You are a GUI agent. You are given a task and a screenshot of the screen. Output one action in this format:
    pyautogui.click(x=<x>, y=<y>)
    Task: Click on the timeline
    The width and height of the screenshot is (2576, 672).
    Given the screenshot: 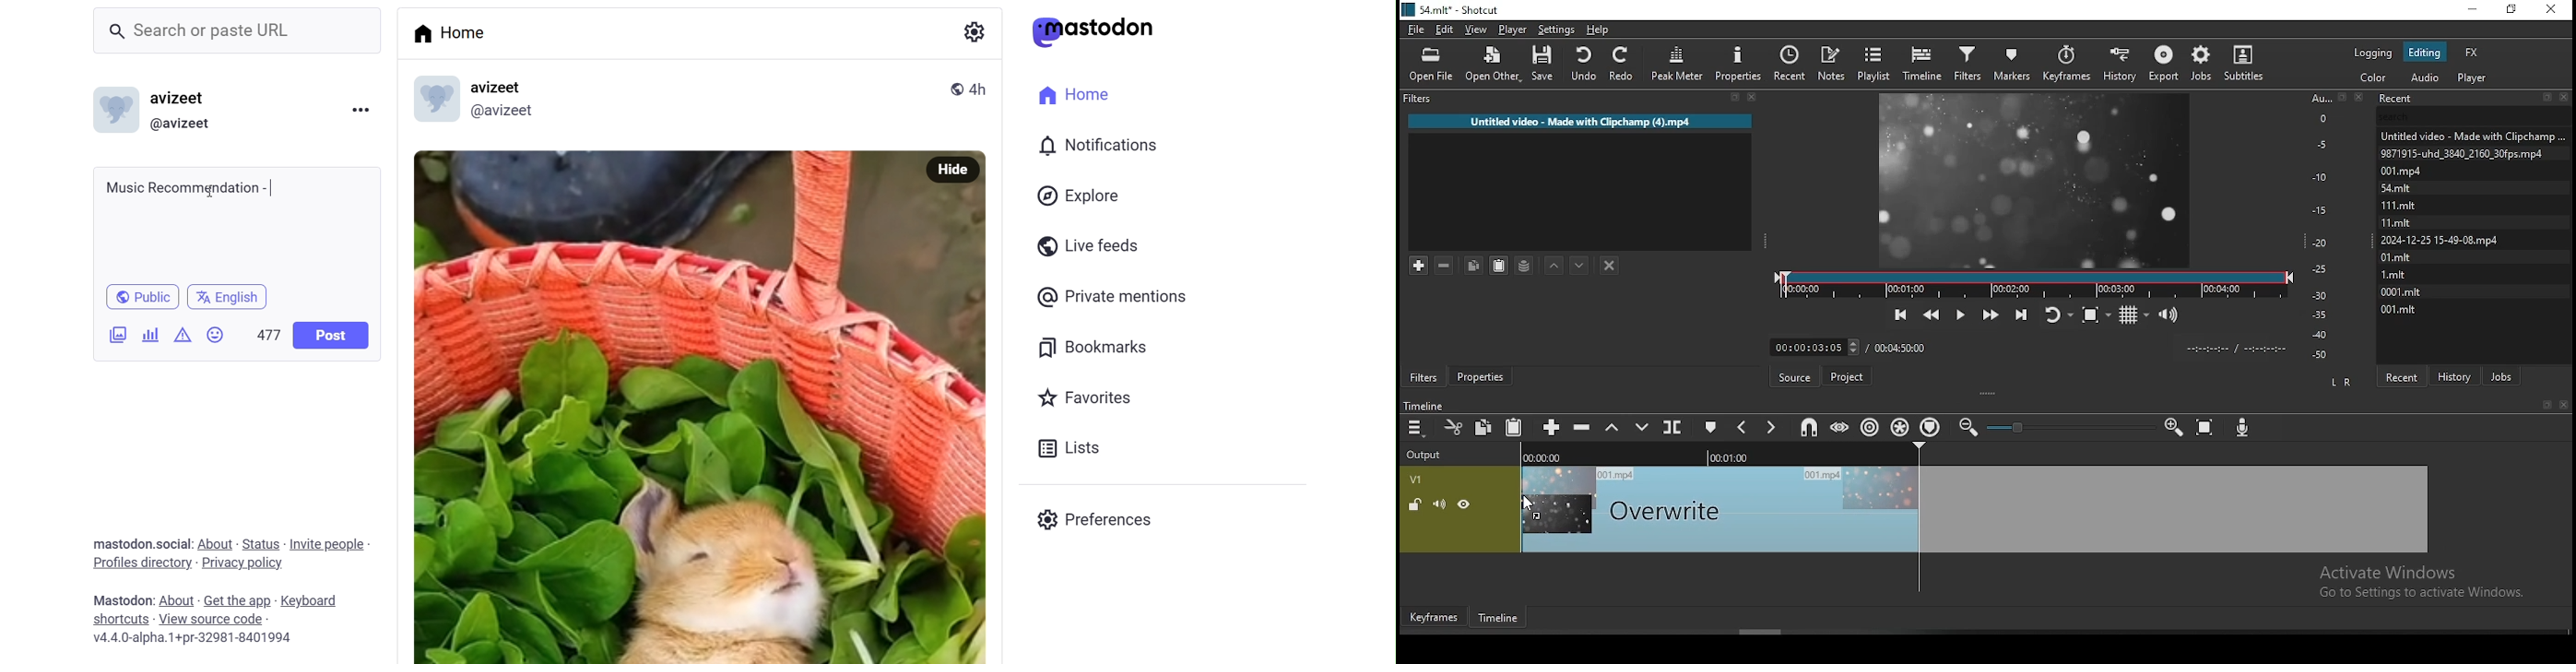 What is the action you would take?
    pyautogui.click(x=1922, y=65)
    